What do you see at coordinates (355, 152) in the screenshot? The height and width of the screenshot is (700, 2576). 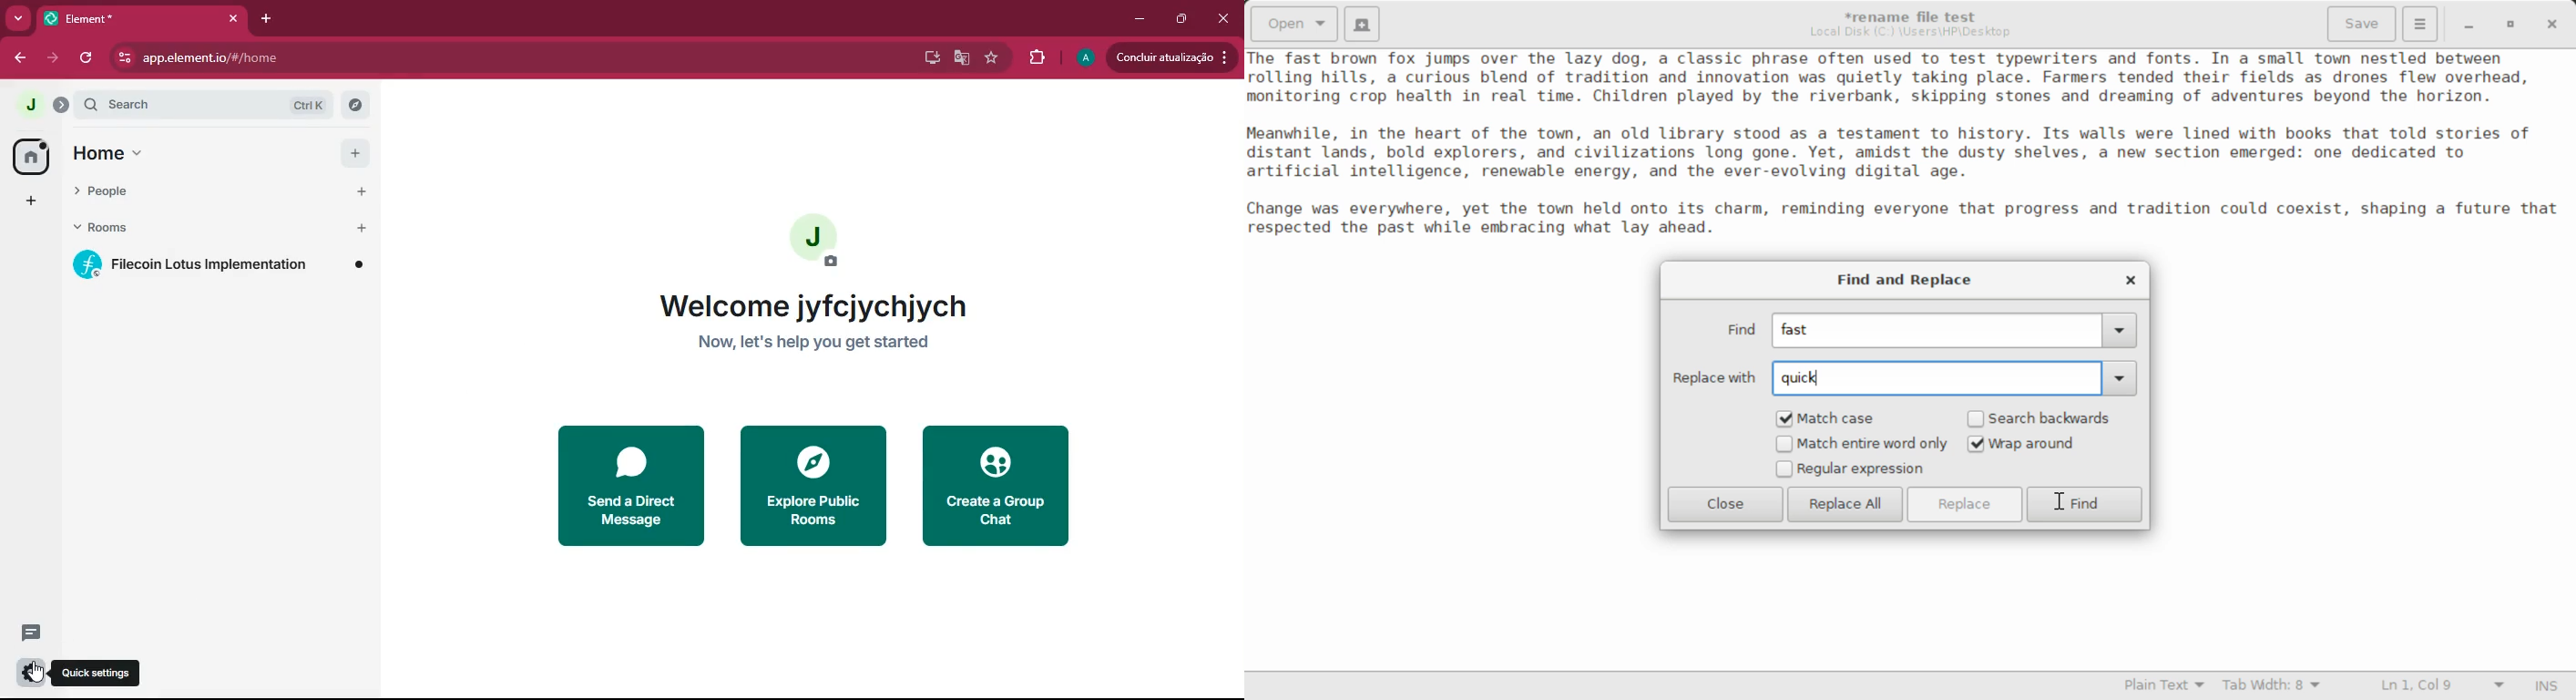 I see `add` at bounding box center [355, 152].